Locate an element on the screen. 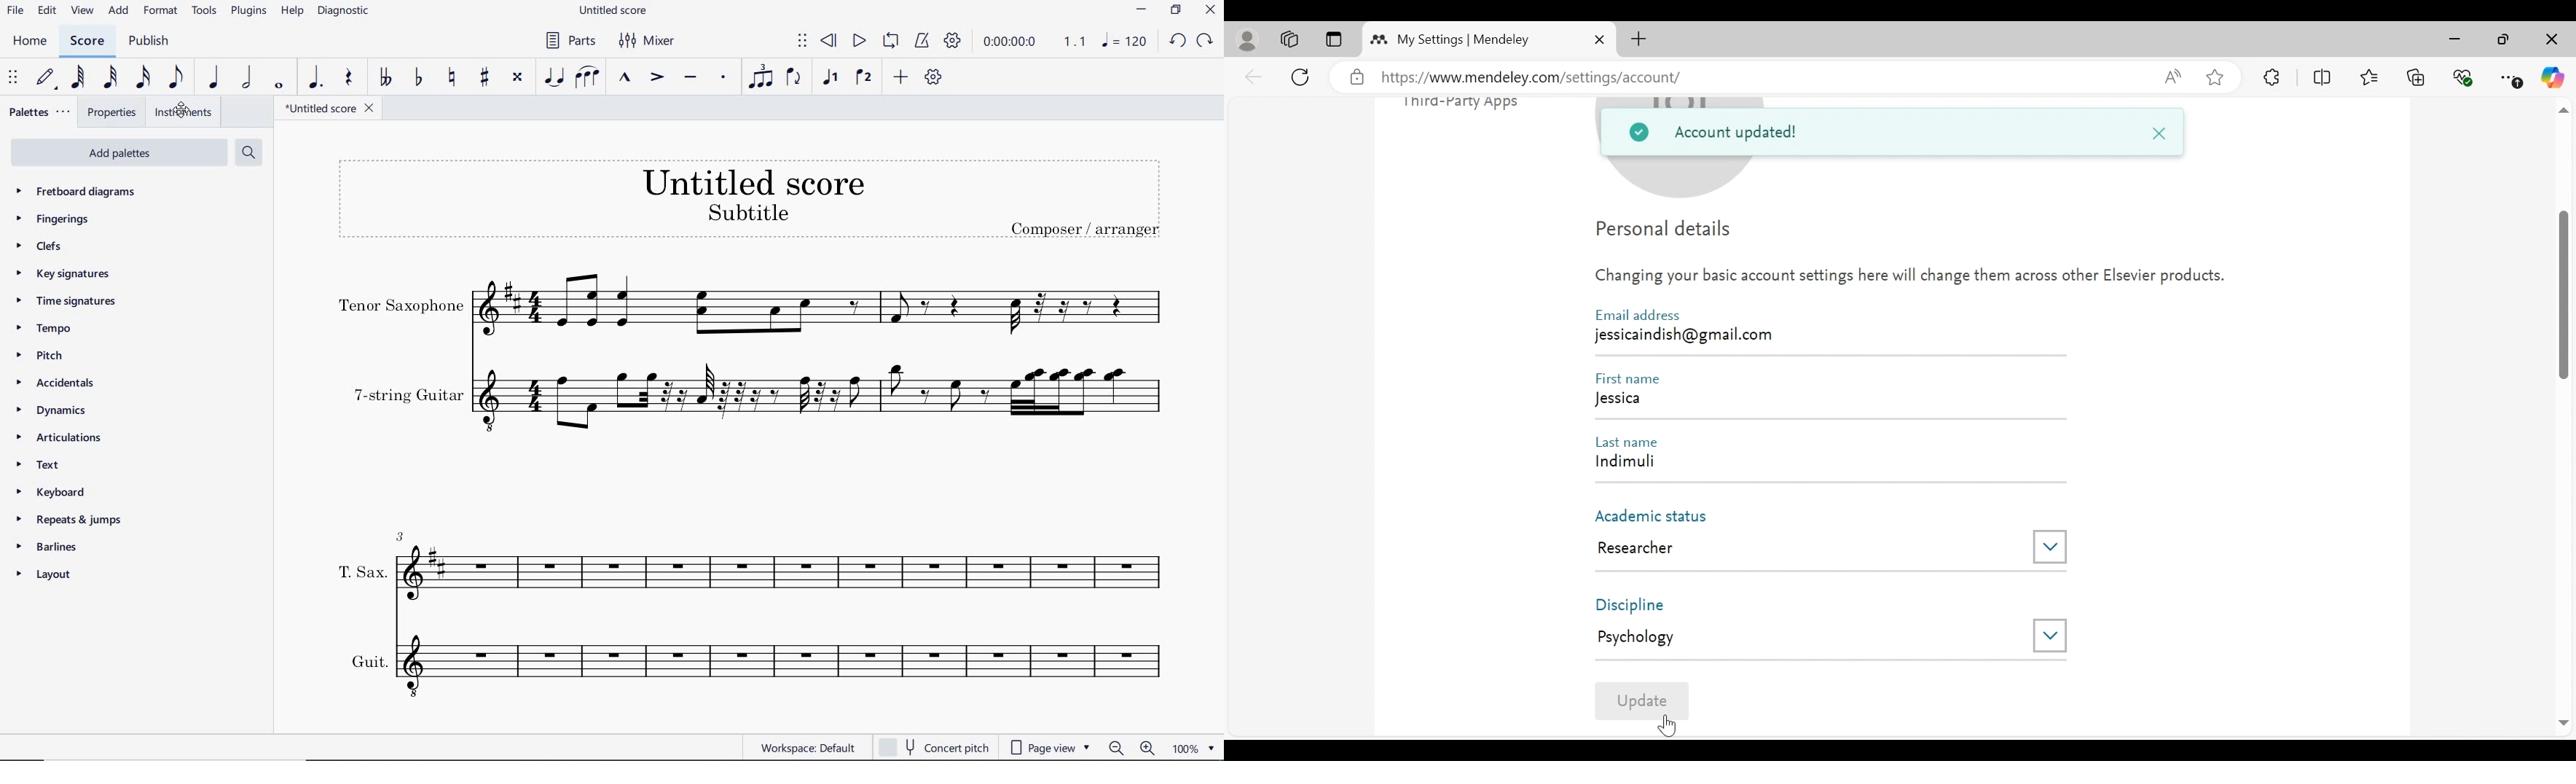 This screenshot has width=2576, height=784. TOGGLE-DOUBLE FLAT is located at coordinates (383, 77).